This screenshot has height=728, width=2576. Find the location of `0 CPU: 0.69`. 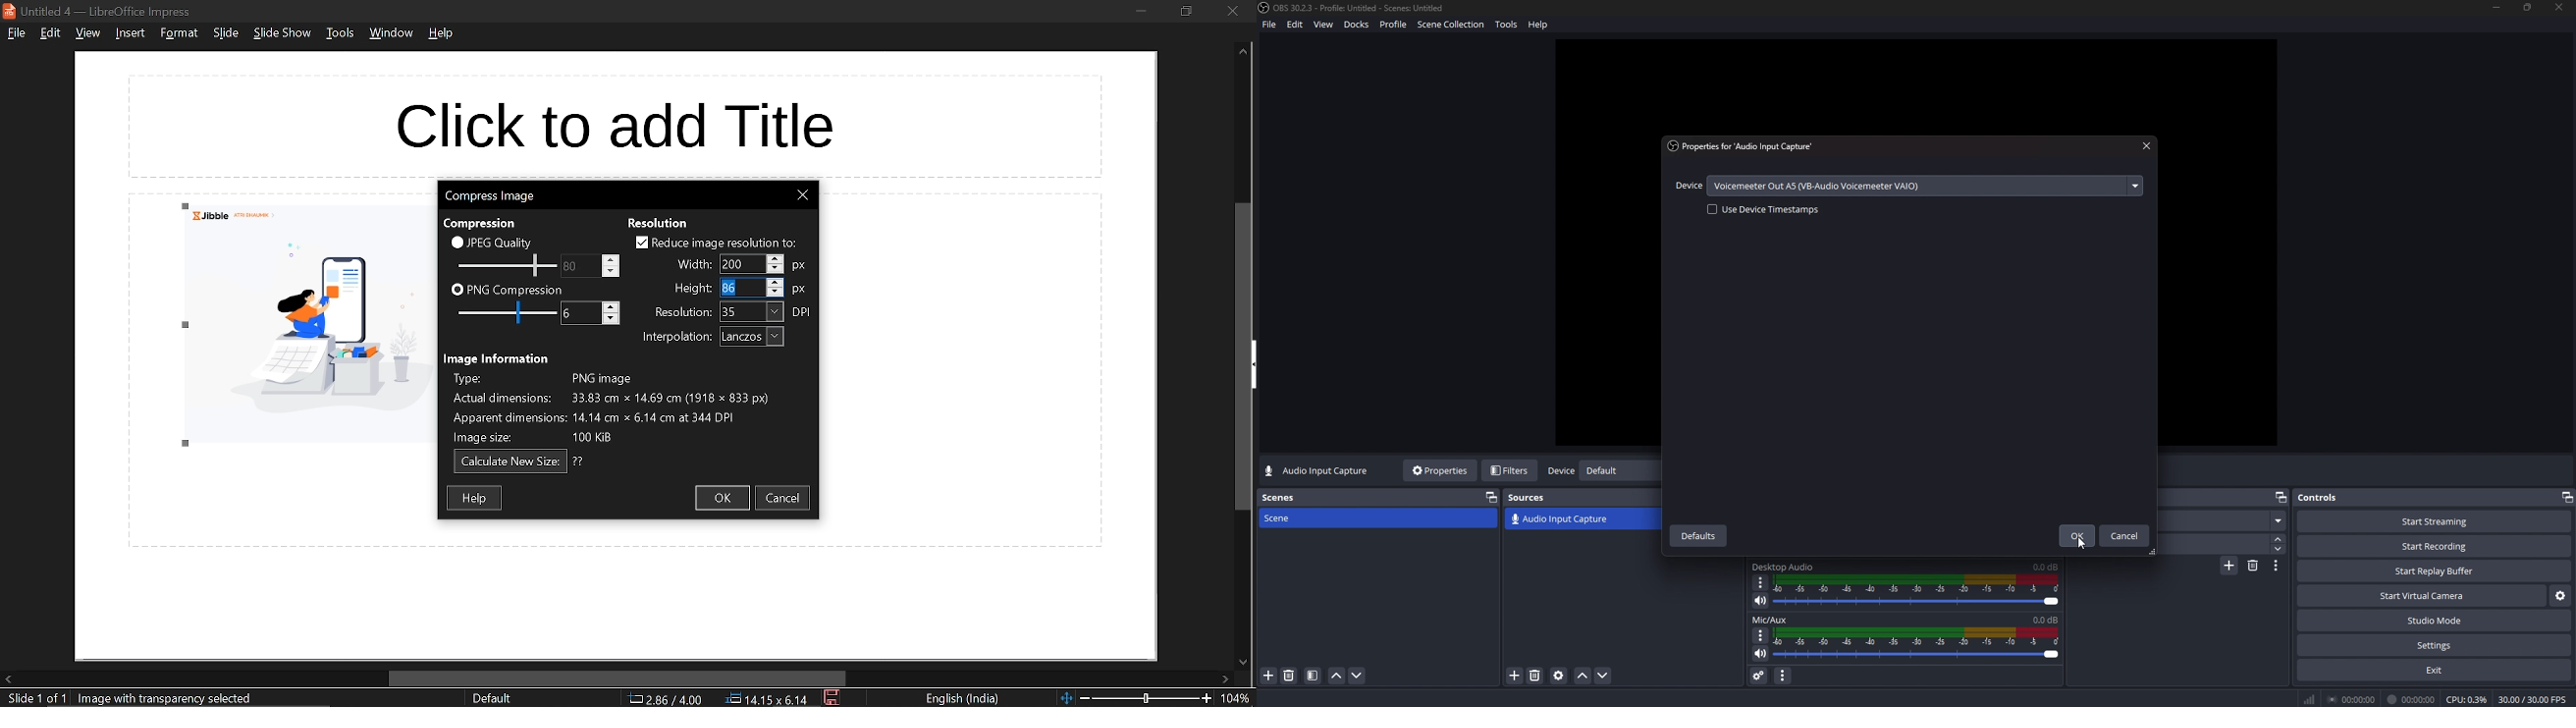

0 CPU: 0.69 is located at coordinates (2465, 697).